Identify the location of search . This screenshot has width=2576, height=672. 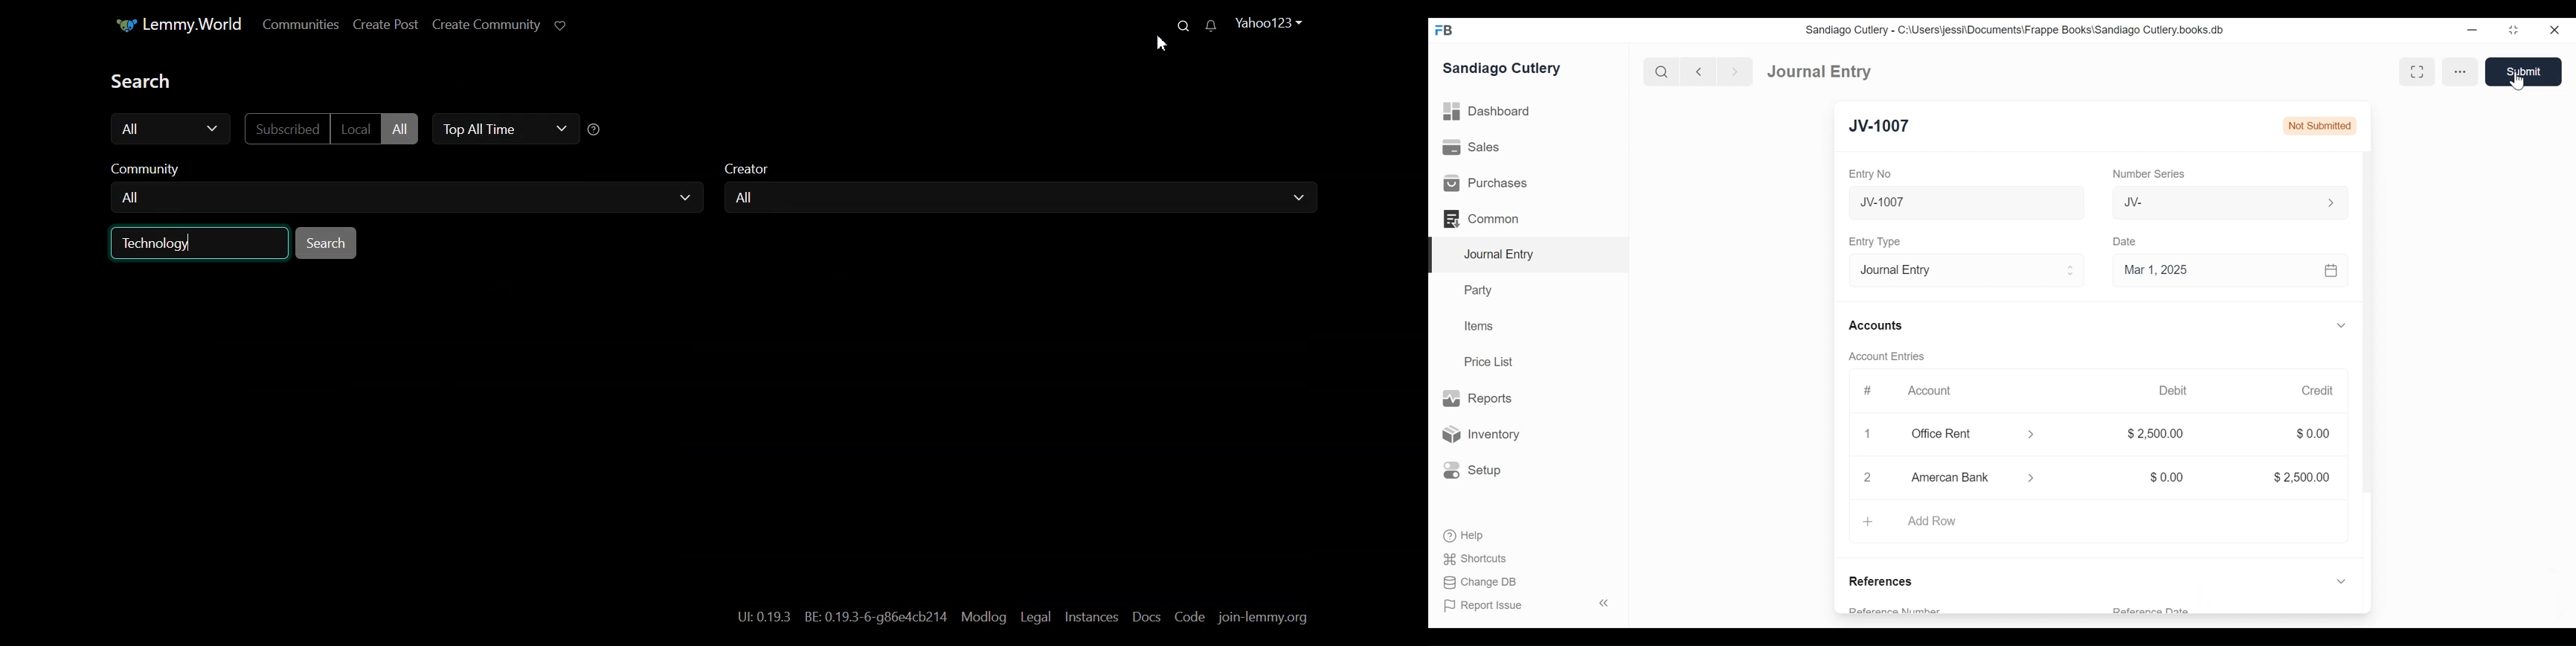
(1660, 69).